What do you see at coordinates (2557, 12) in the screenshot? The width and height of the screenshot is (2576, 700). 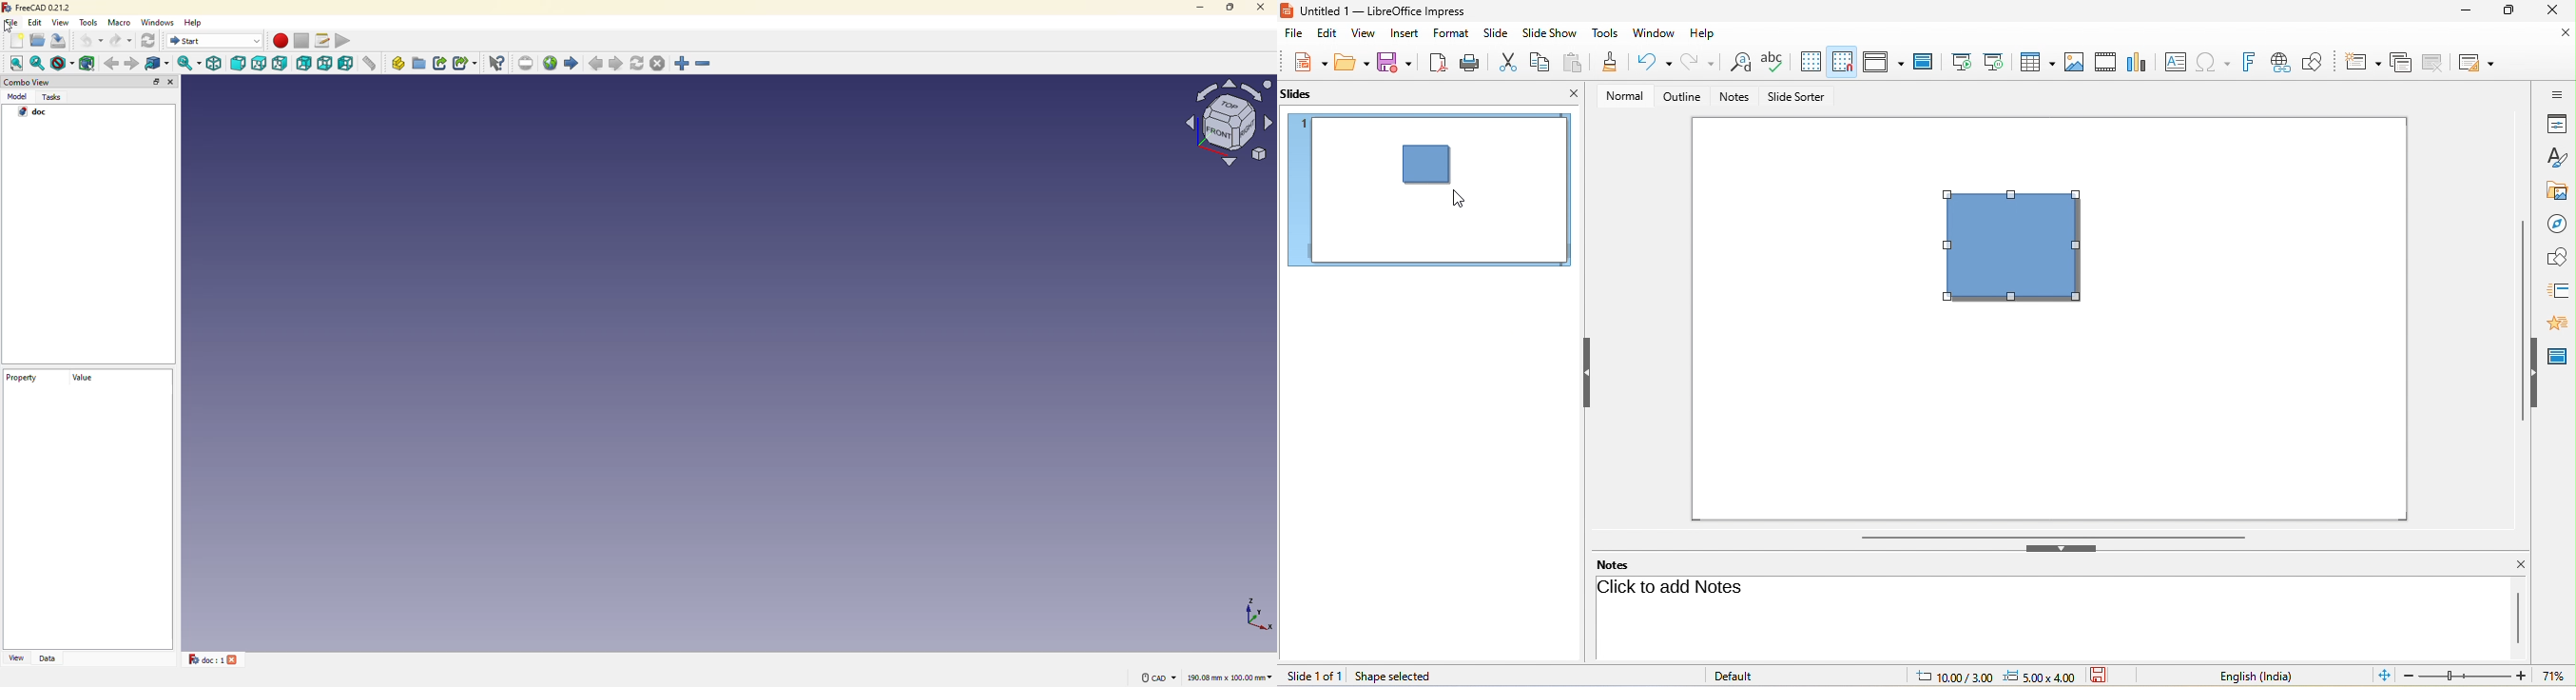 I see `close` at bounding box center [2557, 12].